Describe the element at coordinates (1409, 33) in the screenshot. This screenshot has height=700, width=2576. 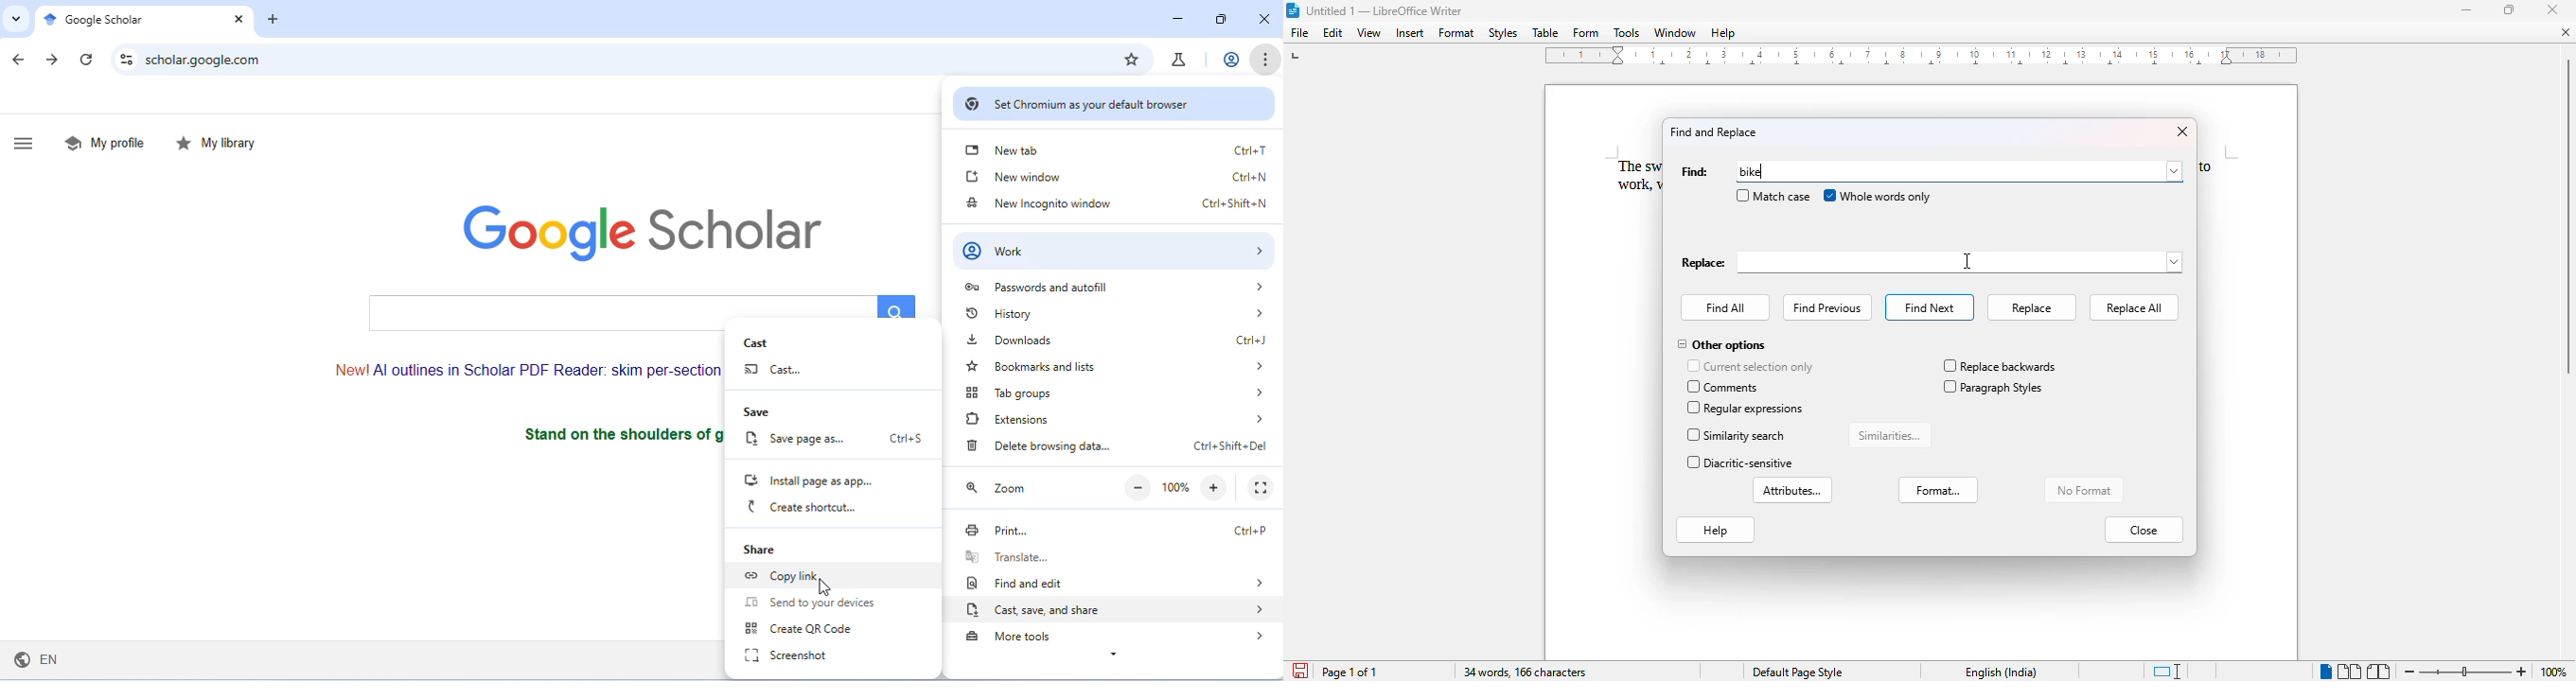
I see `insert` at that location.